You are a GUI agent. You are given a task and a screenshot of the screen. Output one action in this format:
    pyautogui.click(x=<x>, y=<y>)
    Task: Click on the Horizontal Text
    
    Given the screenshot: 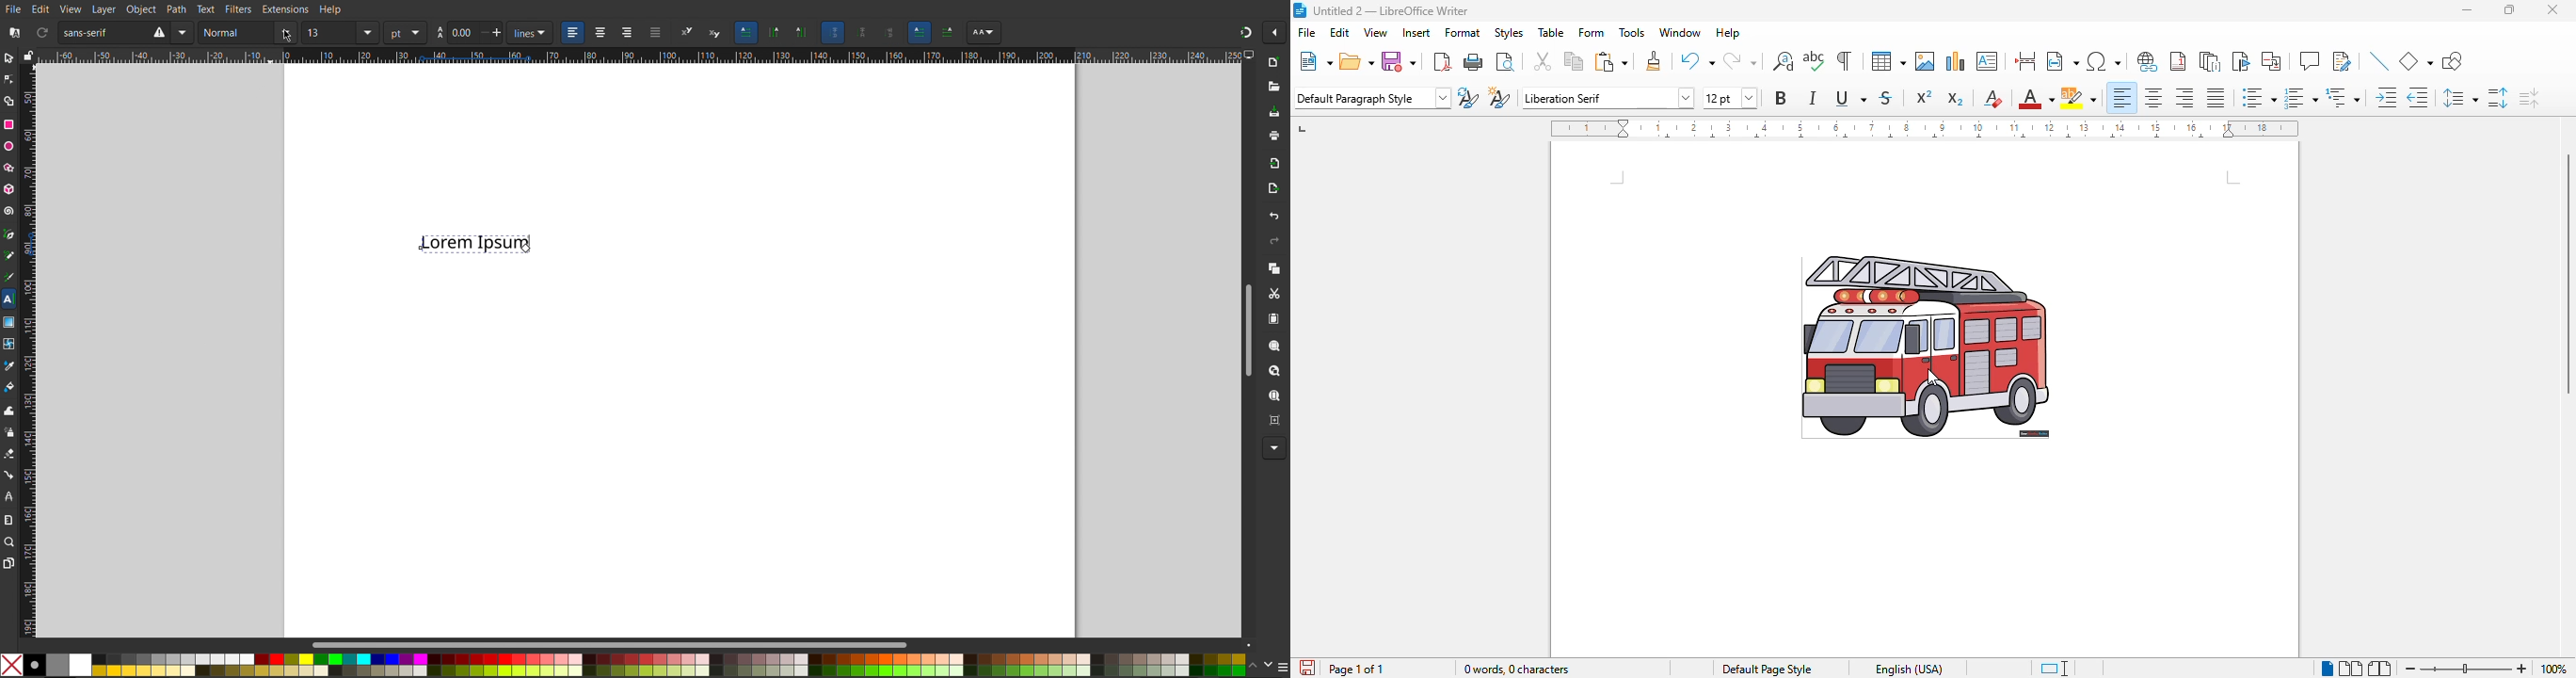 What is the action you would take?
    pyautogui.click(x=746, y=32)
    